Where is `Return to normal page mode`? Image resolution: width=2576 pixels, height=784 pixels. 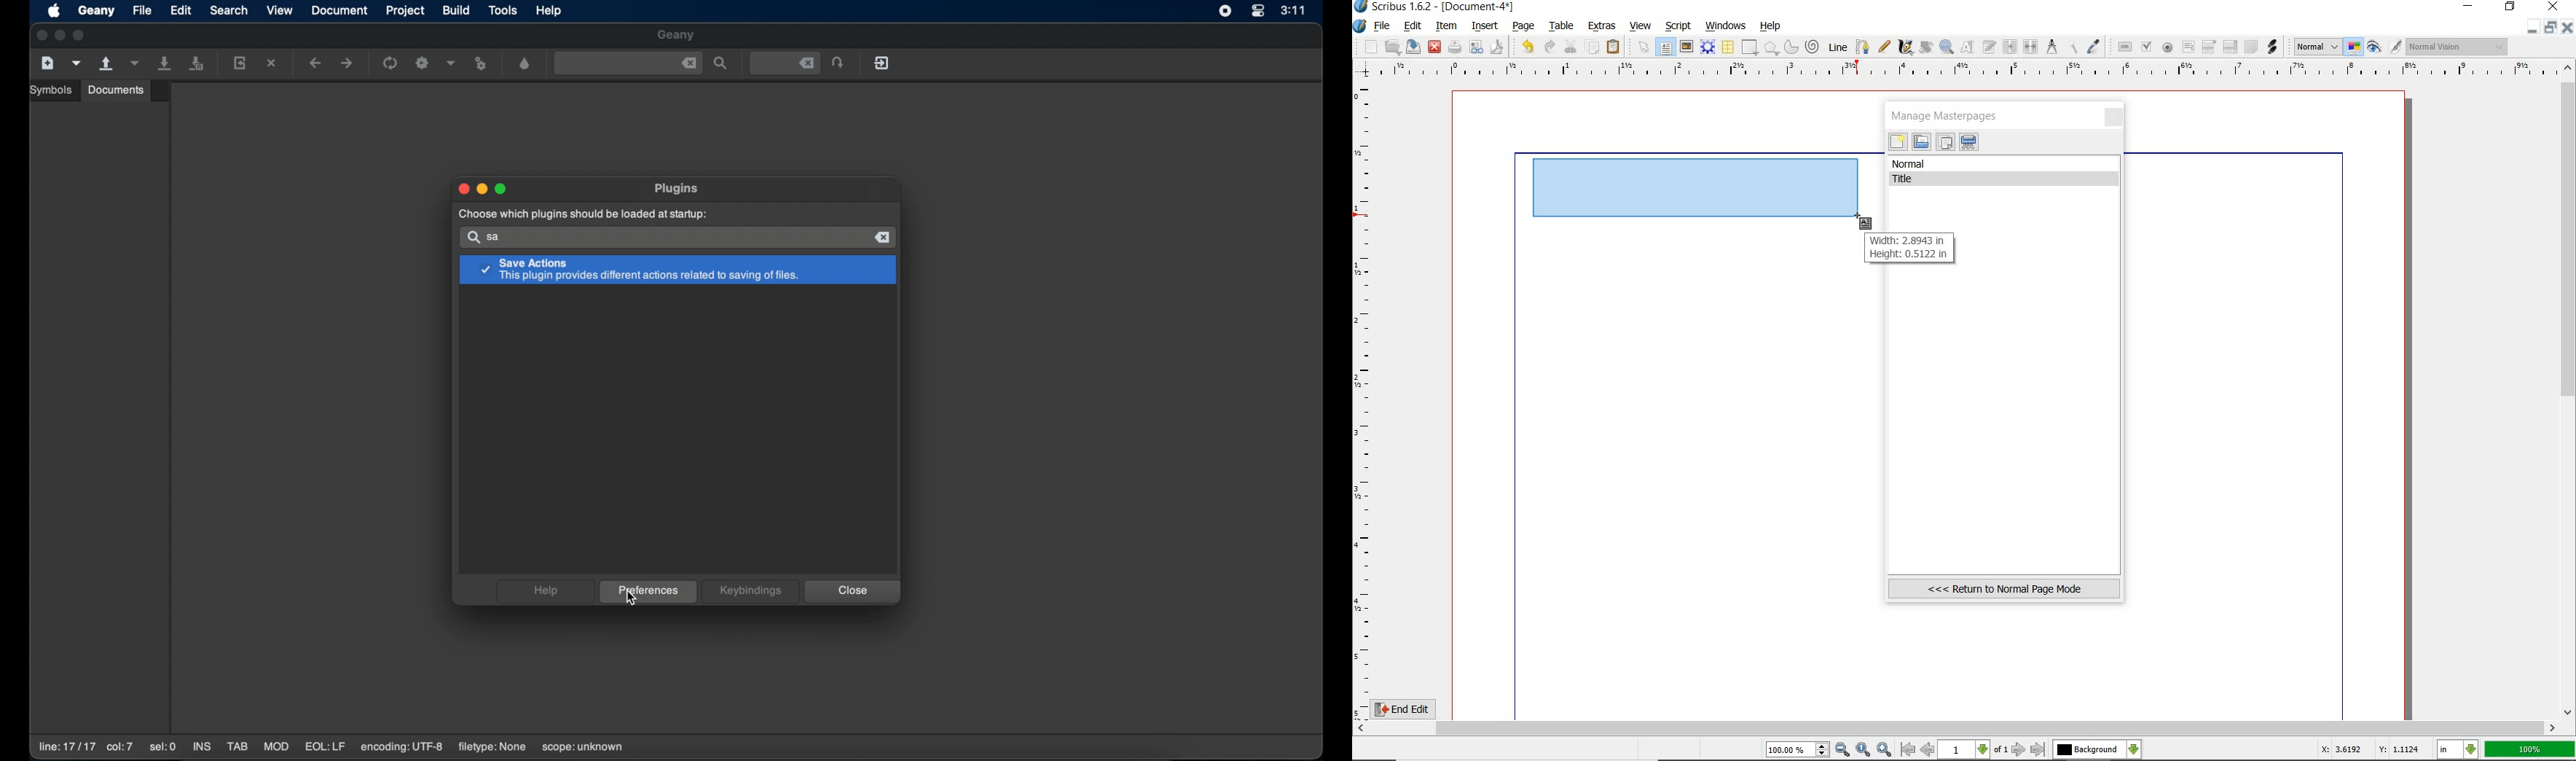 Return to normal page mode is located at coordinates (2004, 588).